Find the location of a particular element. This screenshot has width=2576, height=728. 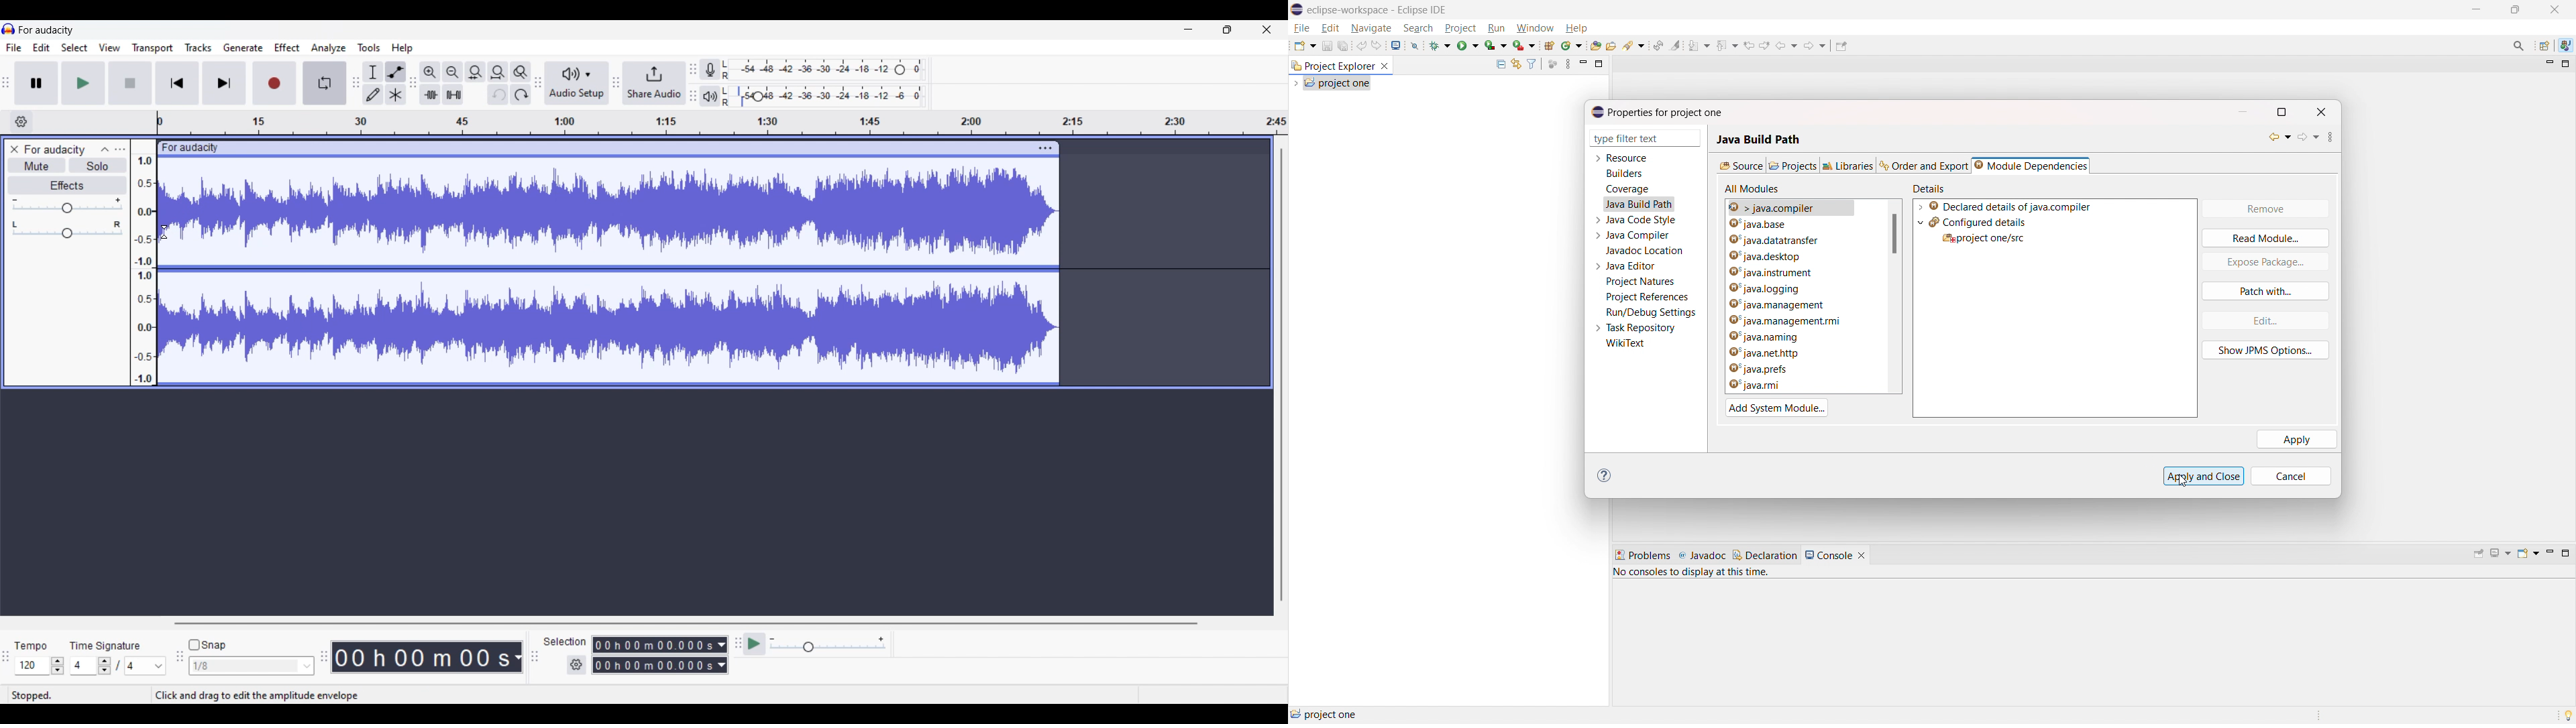

java.instrument is located at coordinates (1796, 272).